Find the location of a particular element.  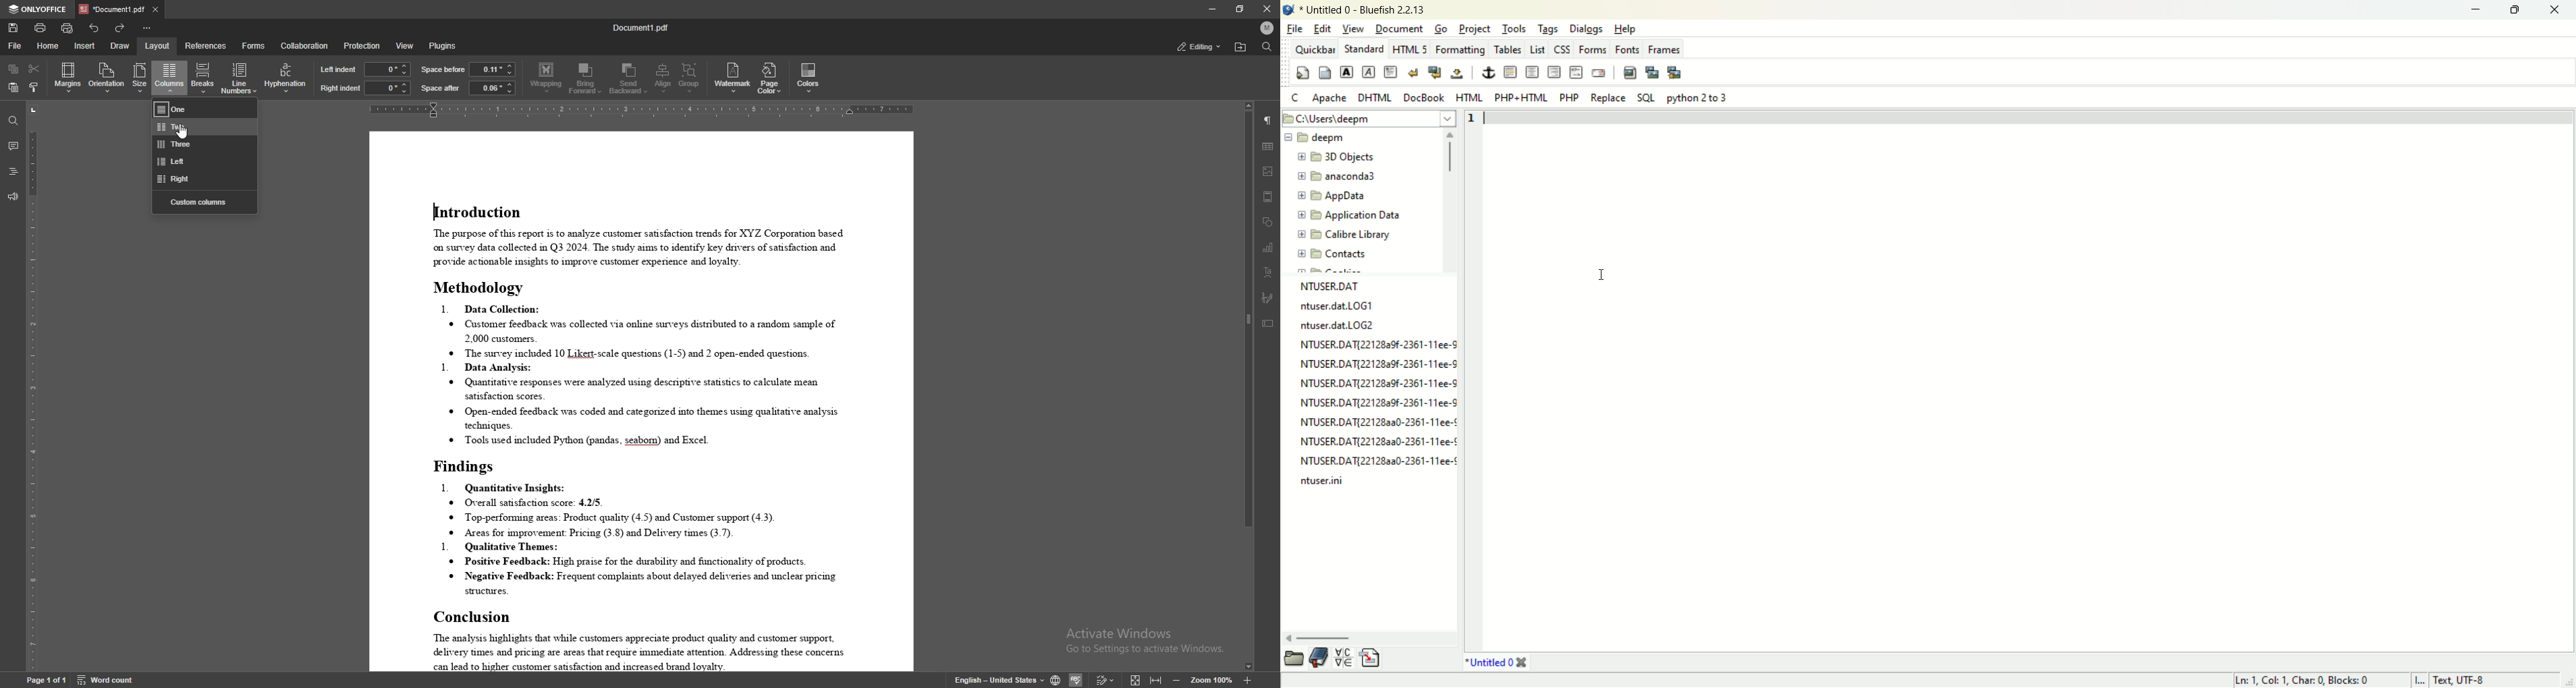

CSS is located at coordinates (1562, 50).